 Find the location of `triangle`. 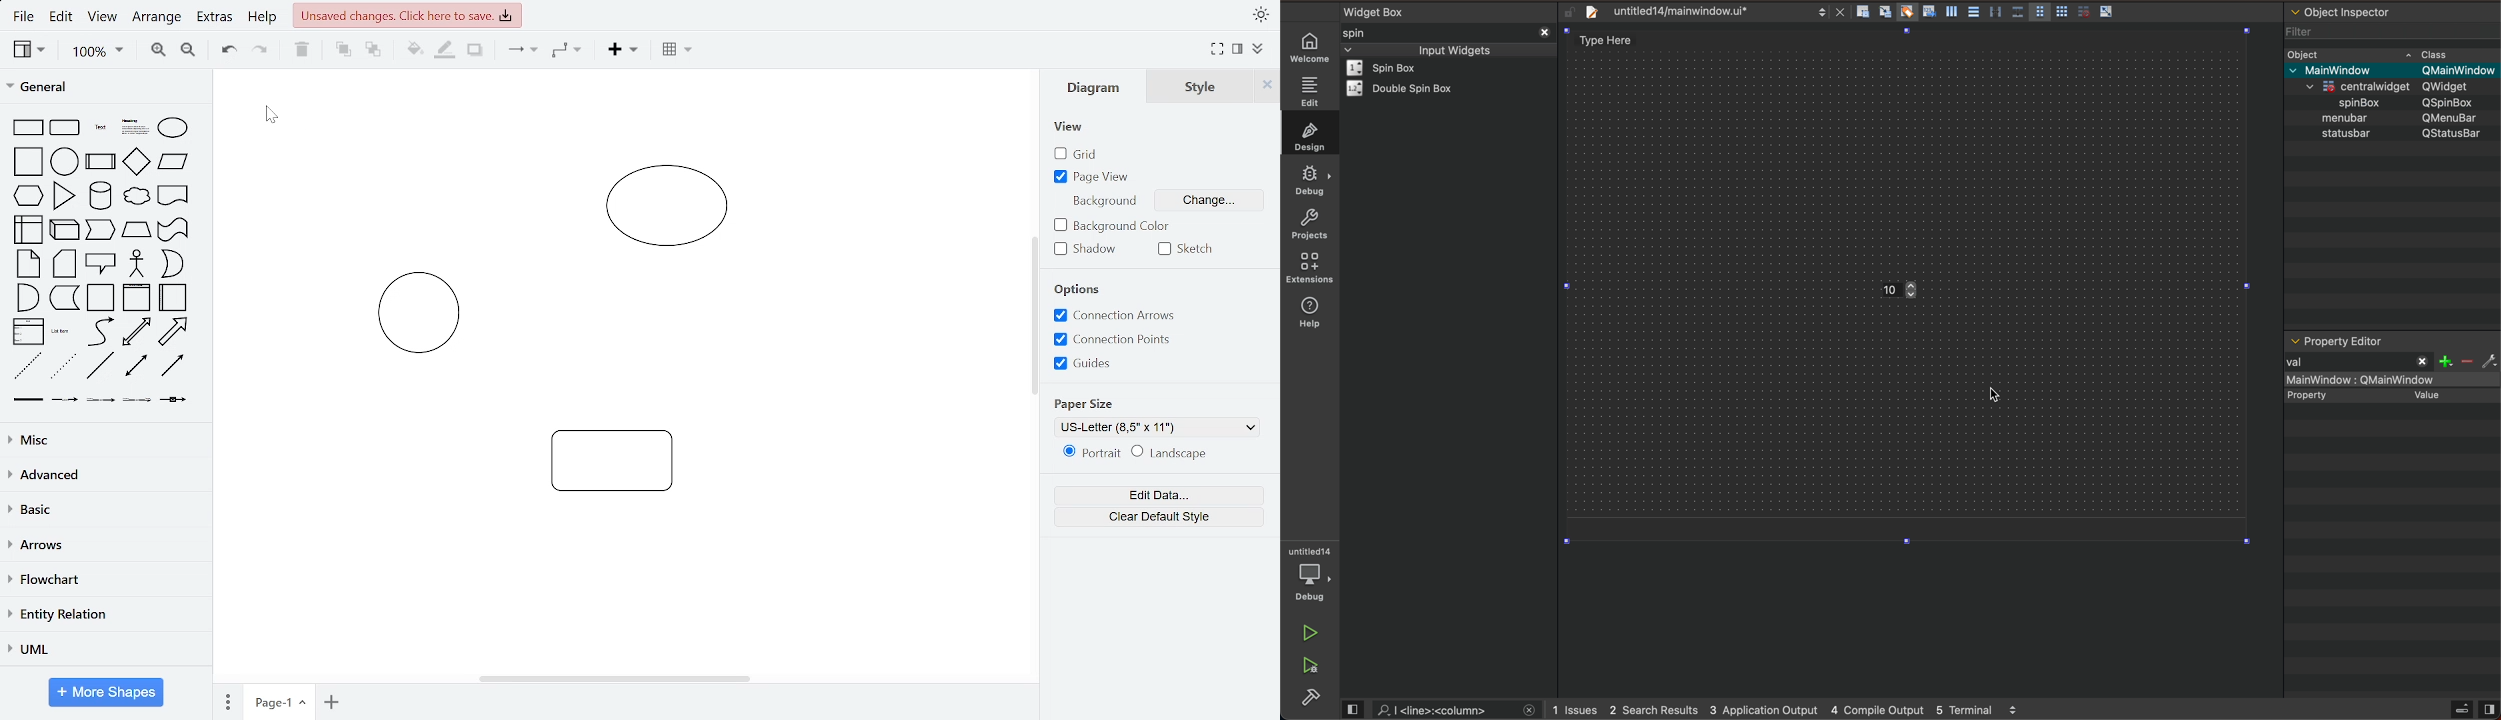

triangle is located at coordinates (64, 196).